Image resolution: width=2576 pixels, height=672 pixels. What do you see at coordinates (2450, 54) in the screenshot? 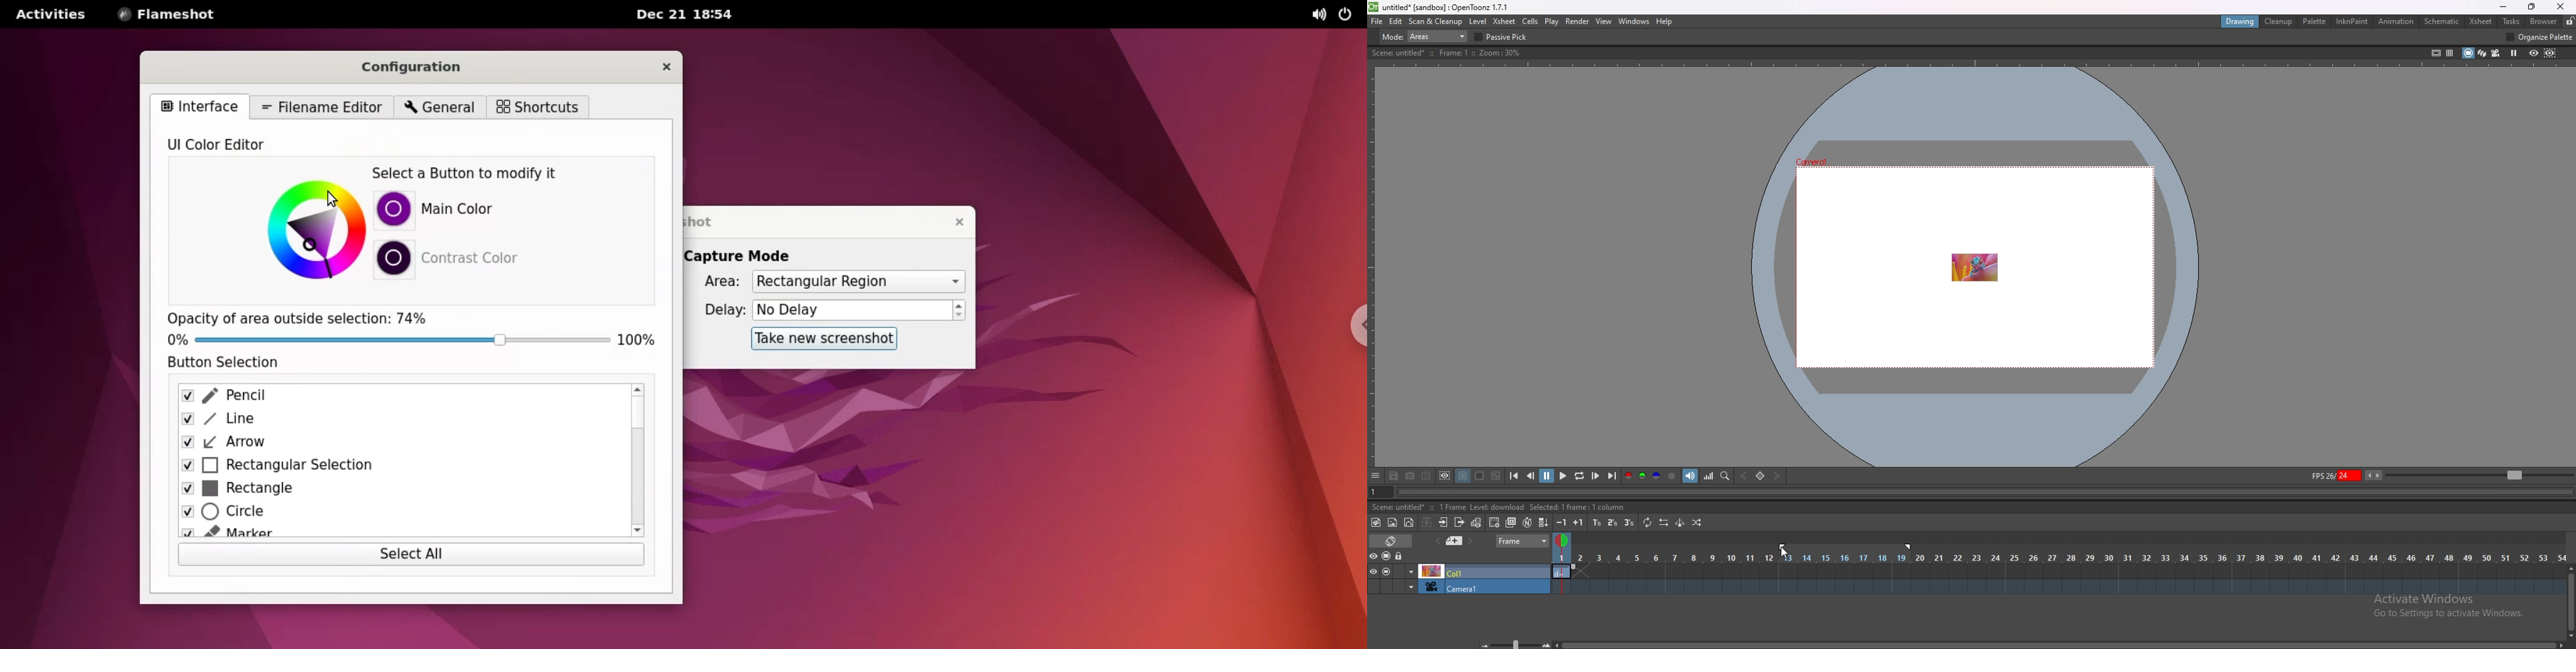
I see `field guide` at bounding box center [2450, 54].